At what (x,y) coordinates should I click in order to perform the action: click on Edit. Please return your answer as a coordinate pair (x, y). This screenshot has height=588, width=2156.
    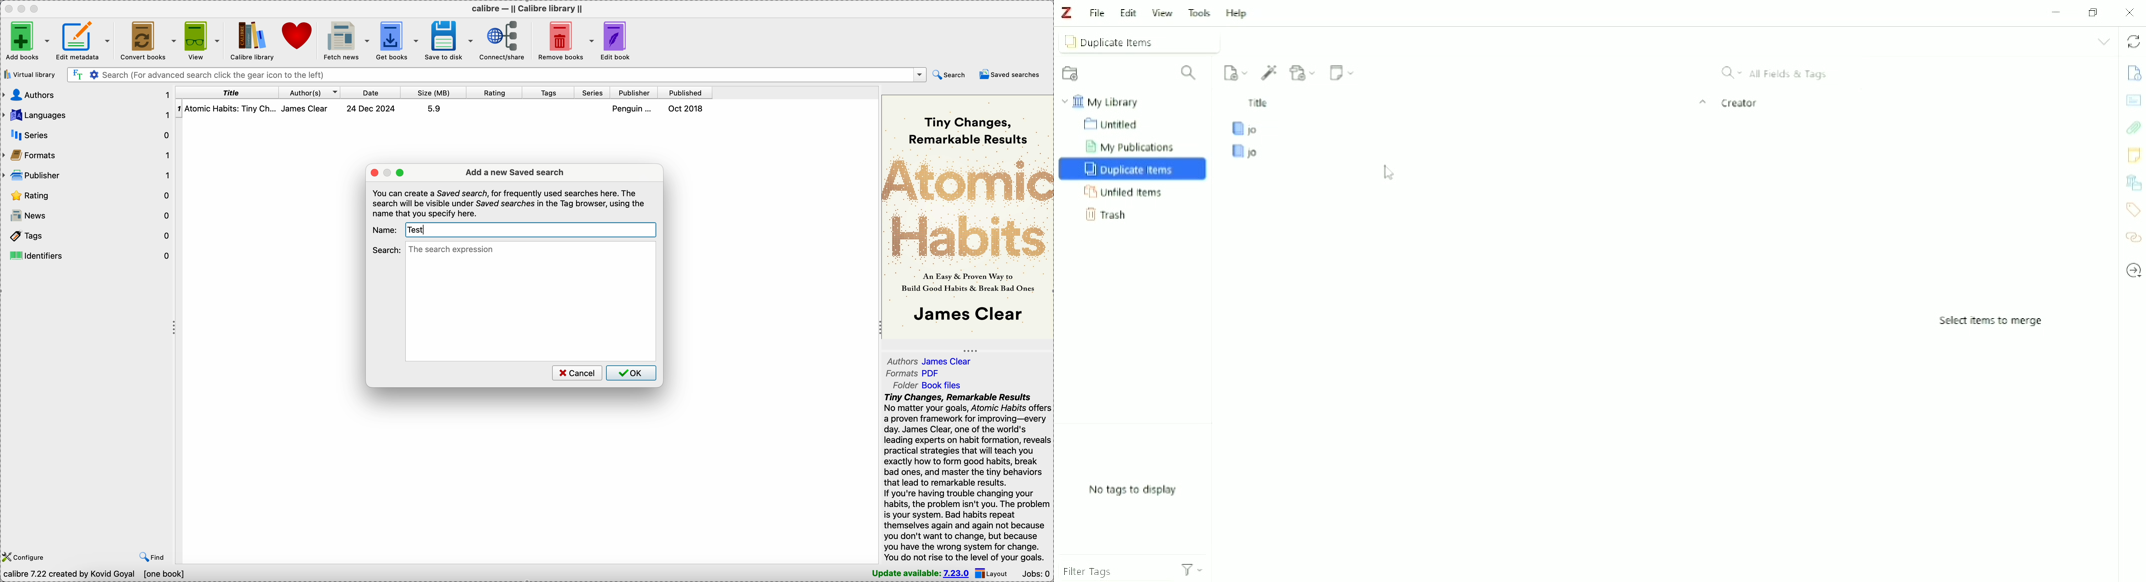
    Looking at the image, I should click on (1128, 12).